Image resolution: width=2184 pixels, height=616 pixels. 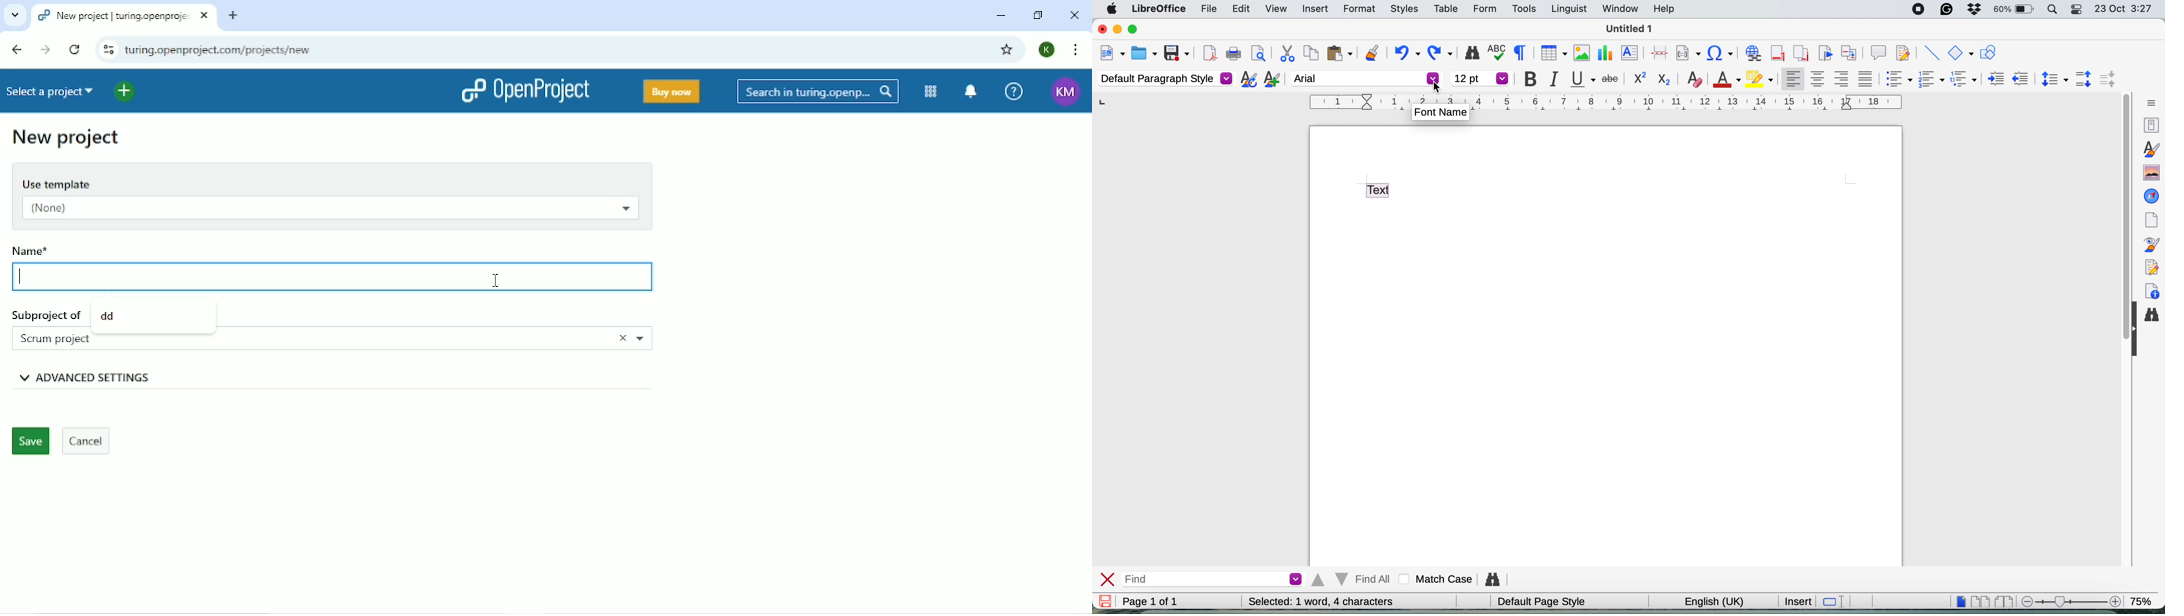 I want to click on Choose, so click(x=642, y=339).